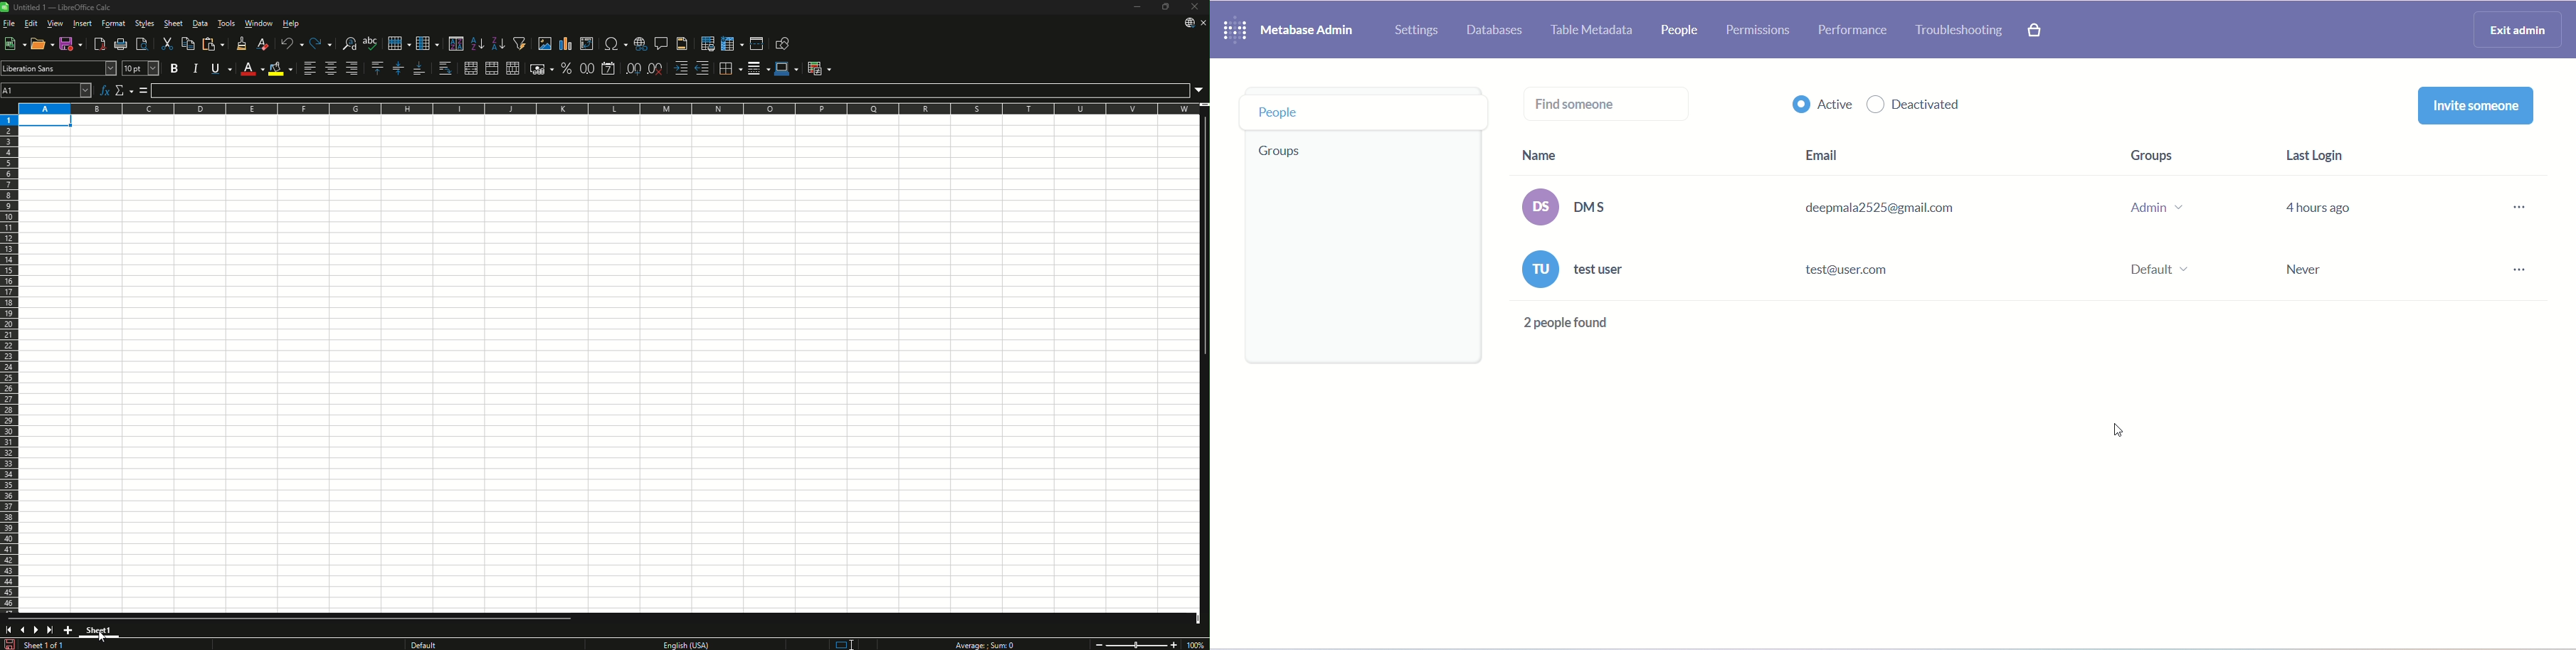 This screenshot has height=672, width=2576. Describe the element at coordinates (263, 44) in the screenshot. I see `Clear Direction Formatting` at that location.